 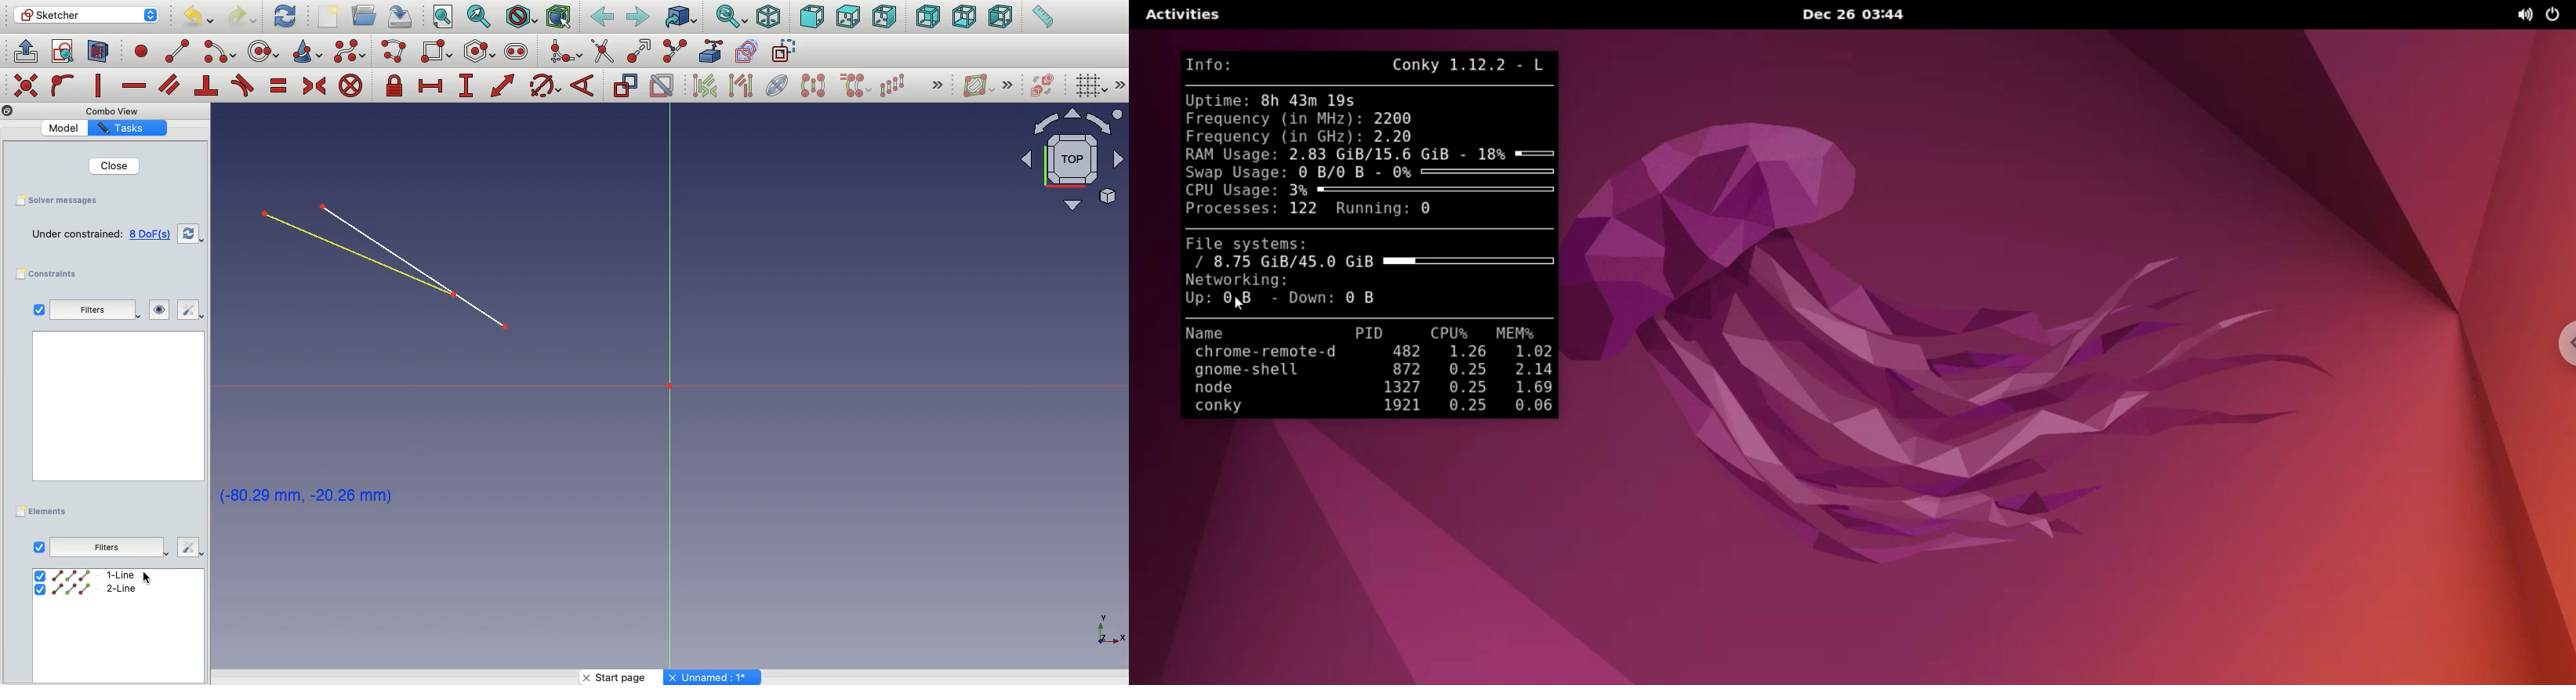 I want to click on , so click(x=714, y=677).